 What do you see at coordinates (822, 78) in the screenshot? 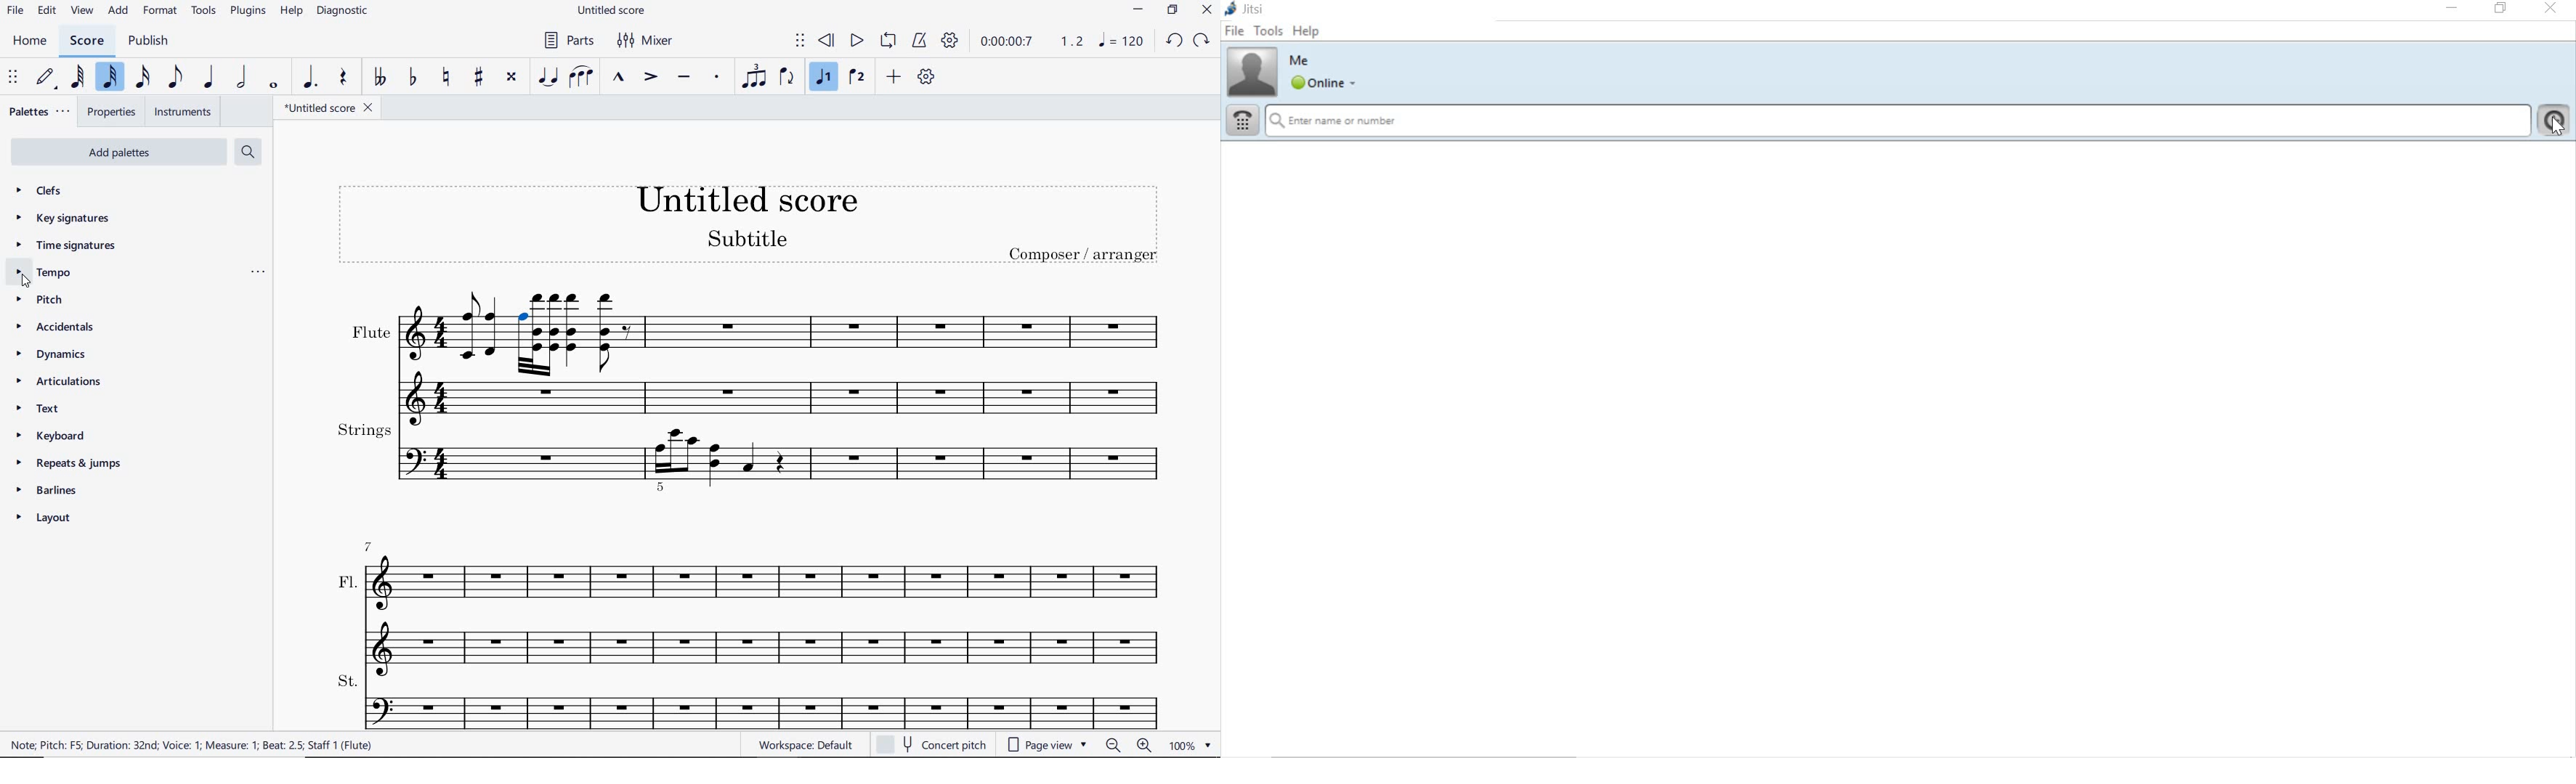
I see `VOICE 1` at bounding box center [822, 78].